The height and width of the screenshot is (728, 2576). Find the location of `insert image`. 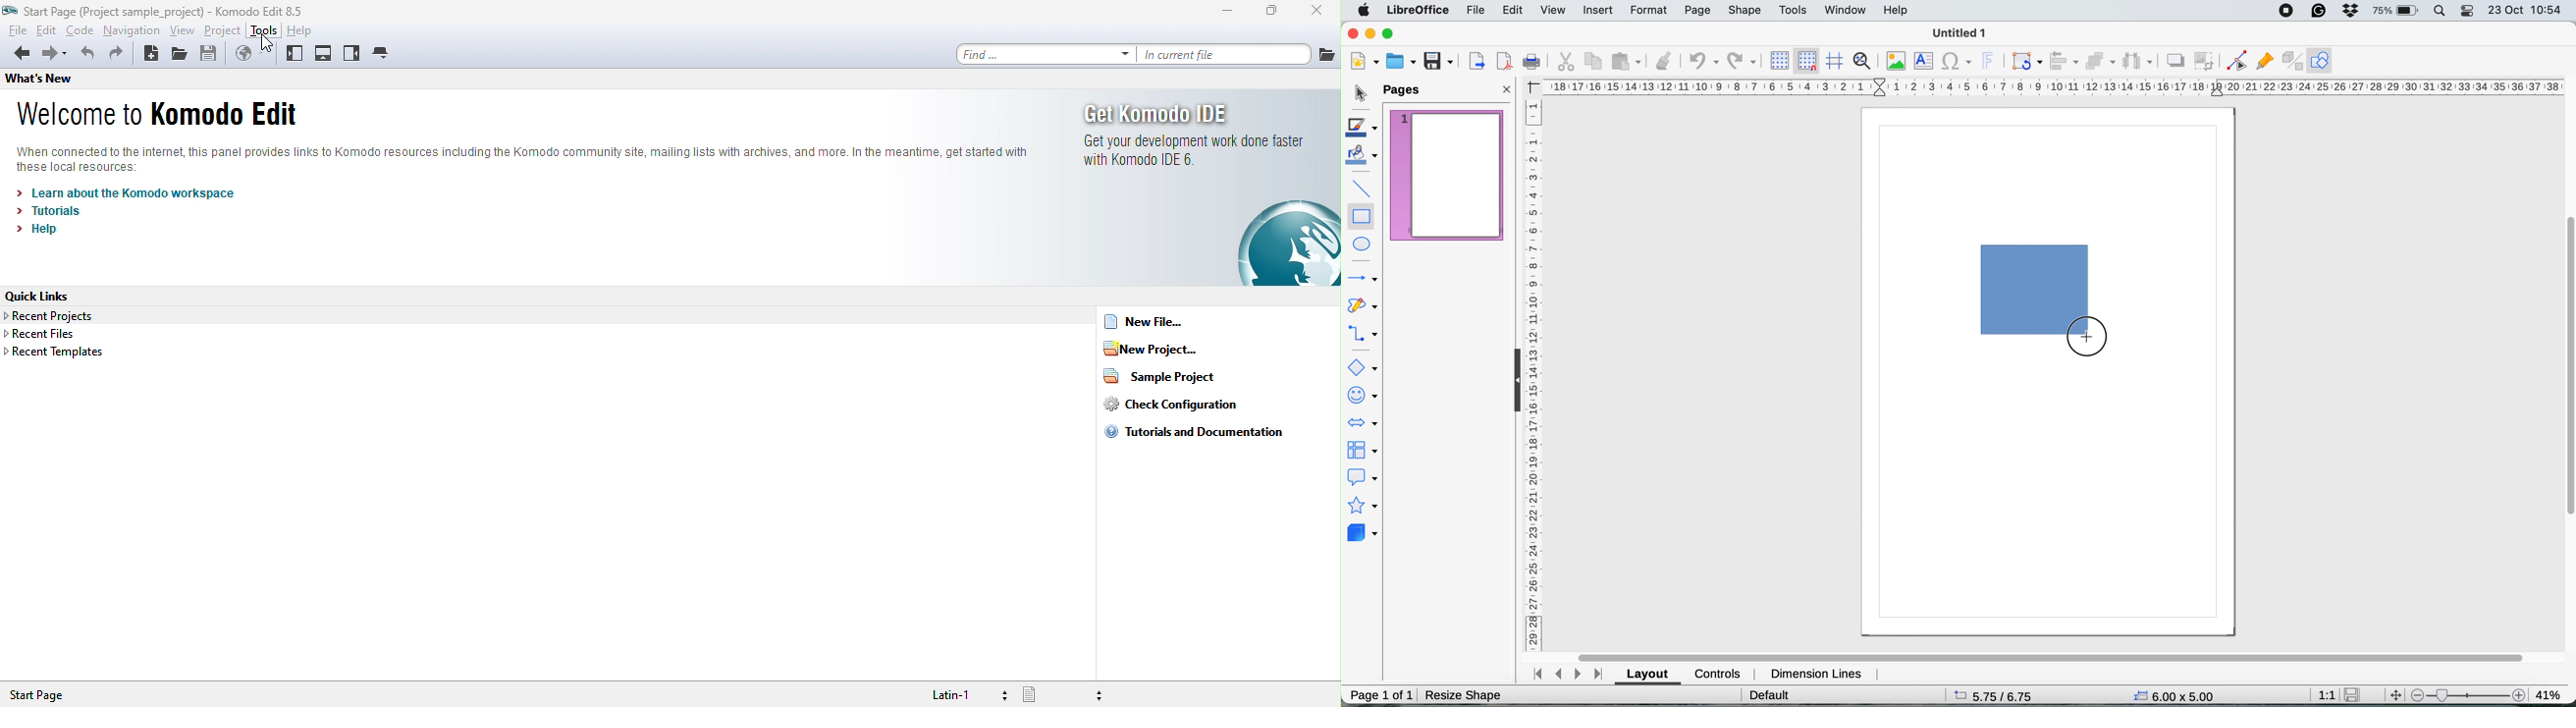

insert image is located at coordinates (1900, 60).